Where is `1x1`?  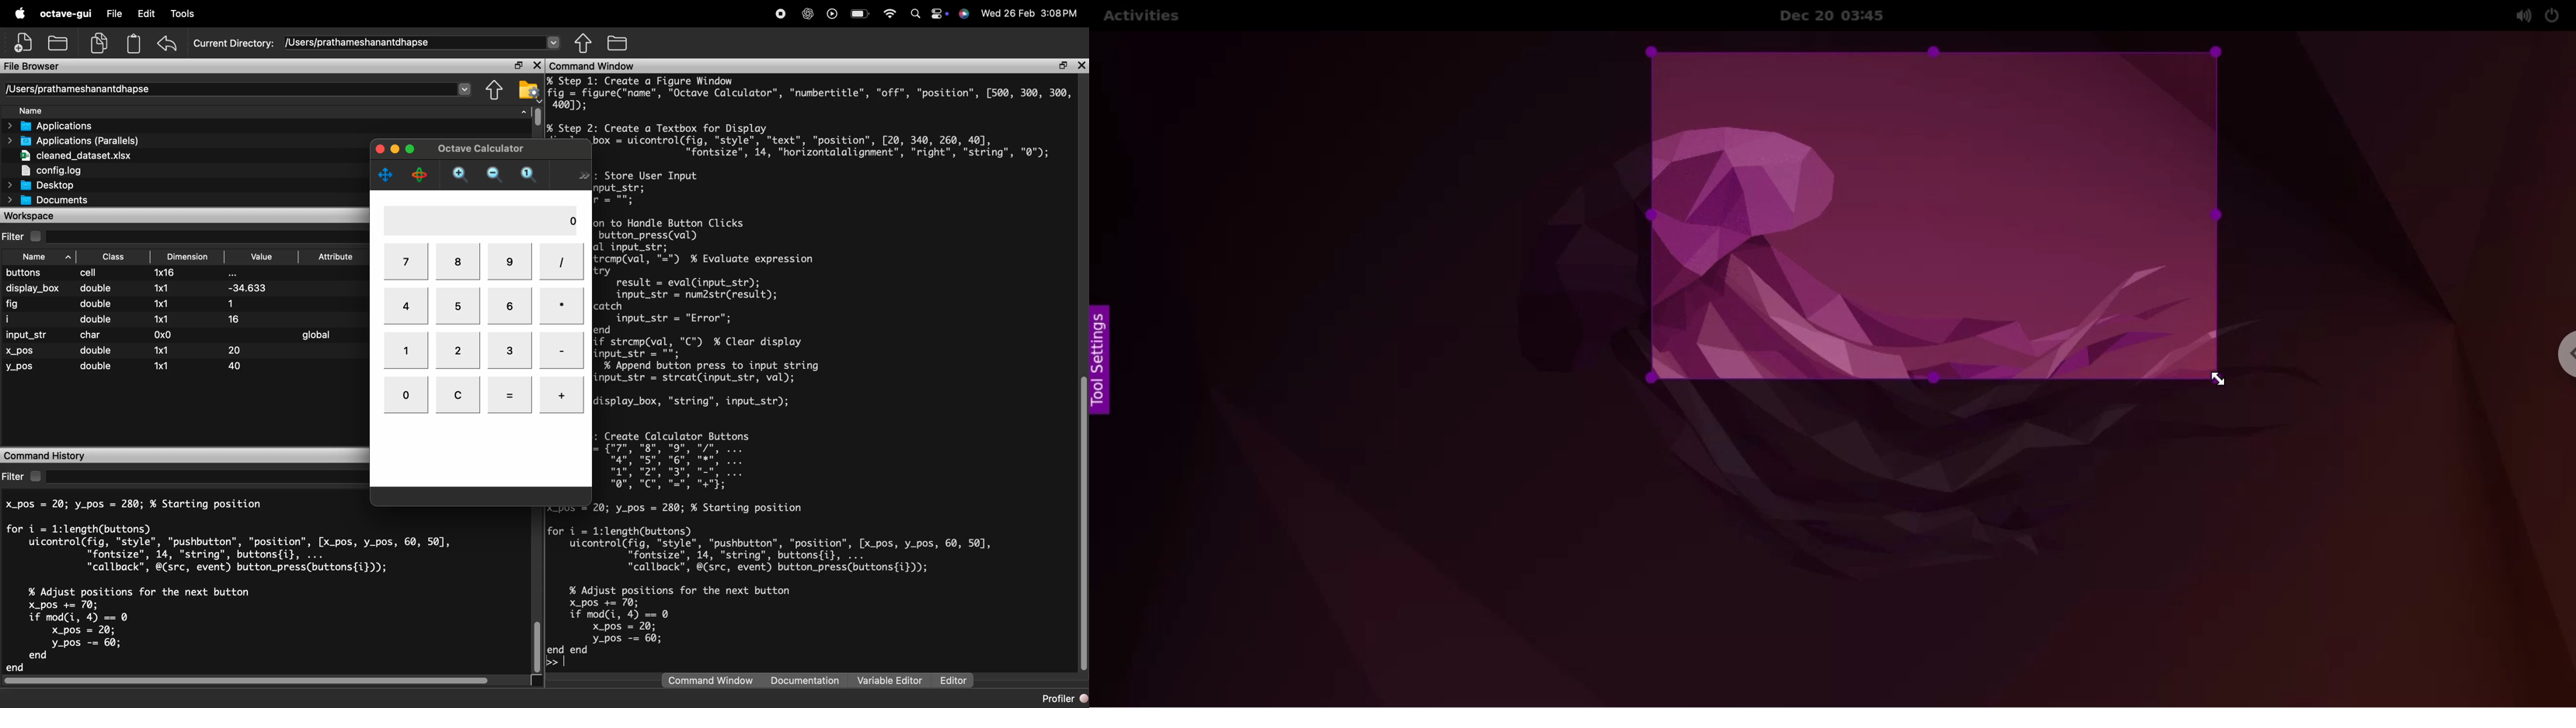 1x1 is located at coordinates (166, 287).